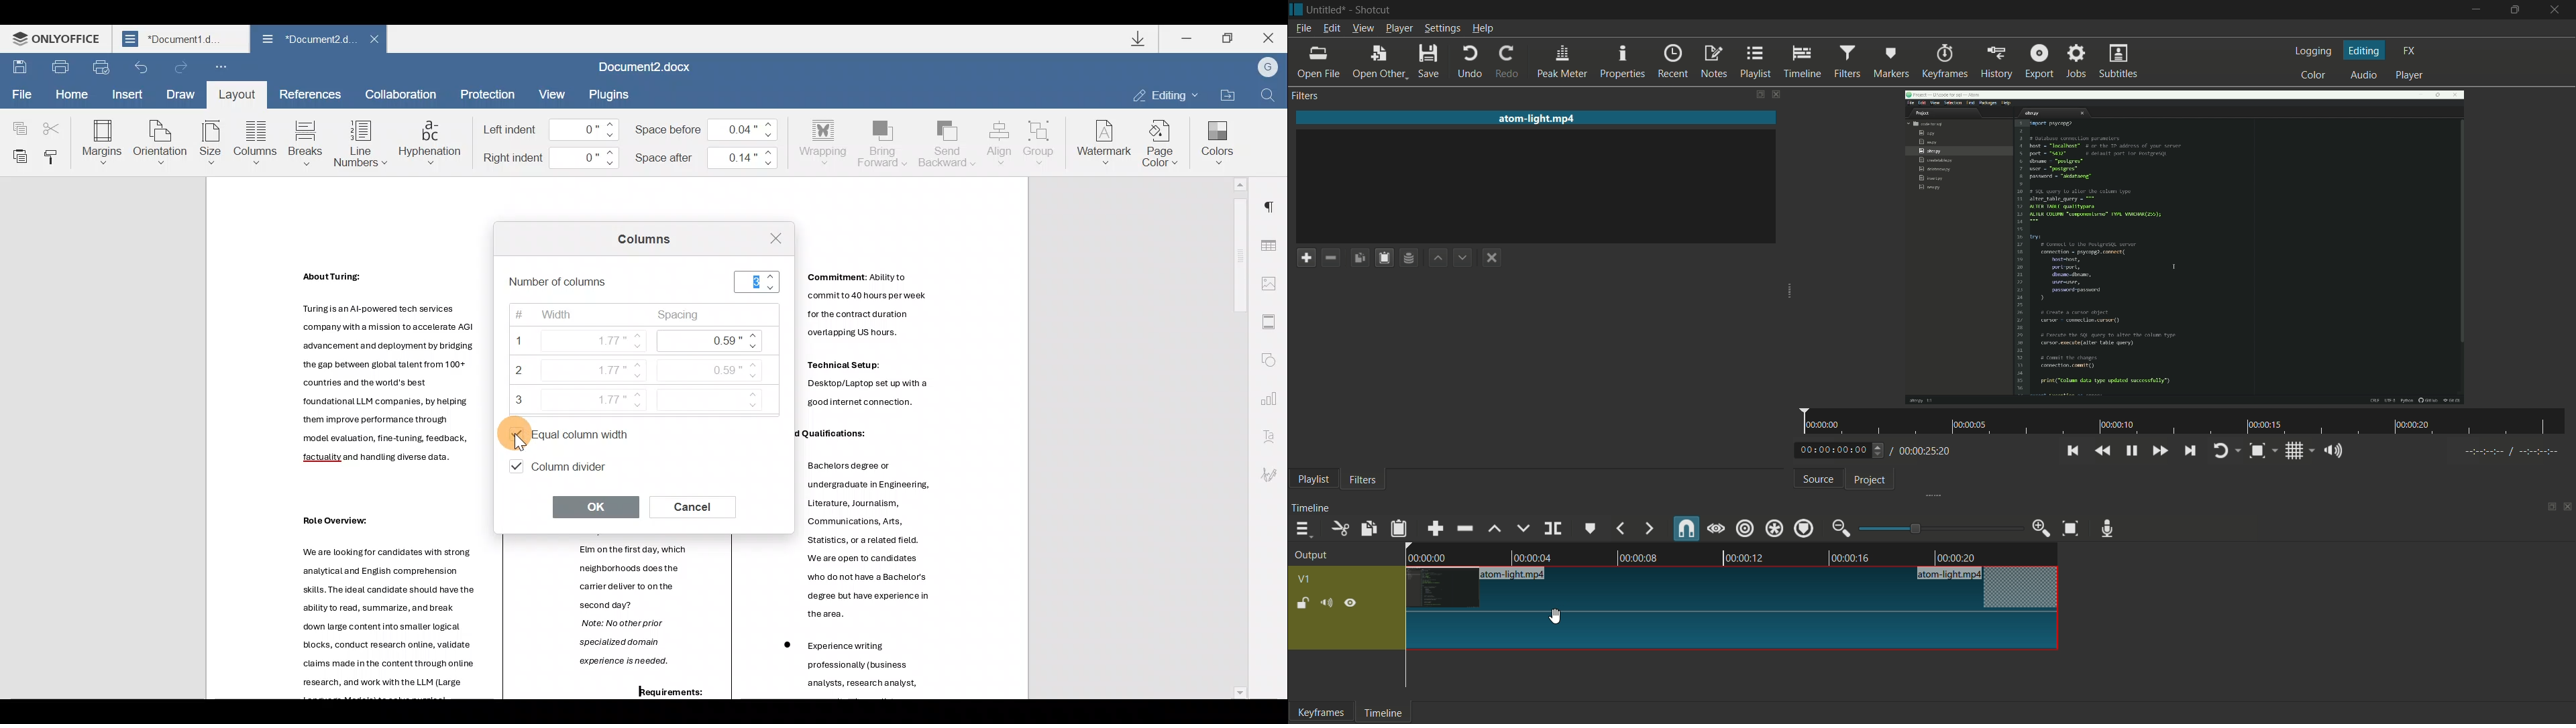 The width and height of the screenshot is (2576, 728). Describe the element at coordinates (1140, 40) in the screenshot. I see `Downloads` at that location.